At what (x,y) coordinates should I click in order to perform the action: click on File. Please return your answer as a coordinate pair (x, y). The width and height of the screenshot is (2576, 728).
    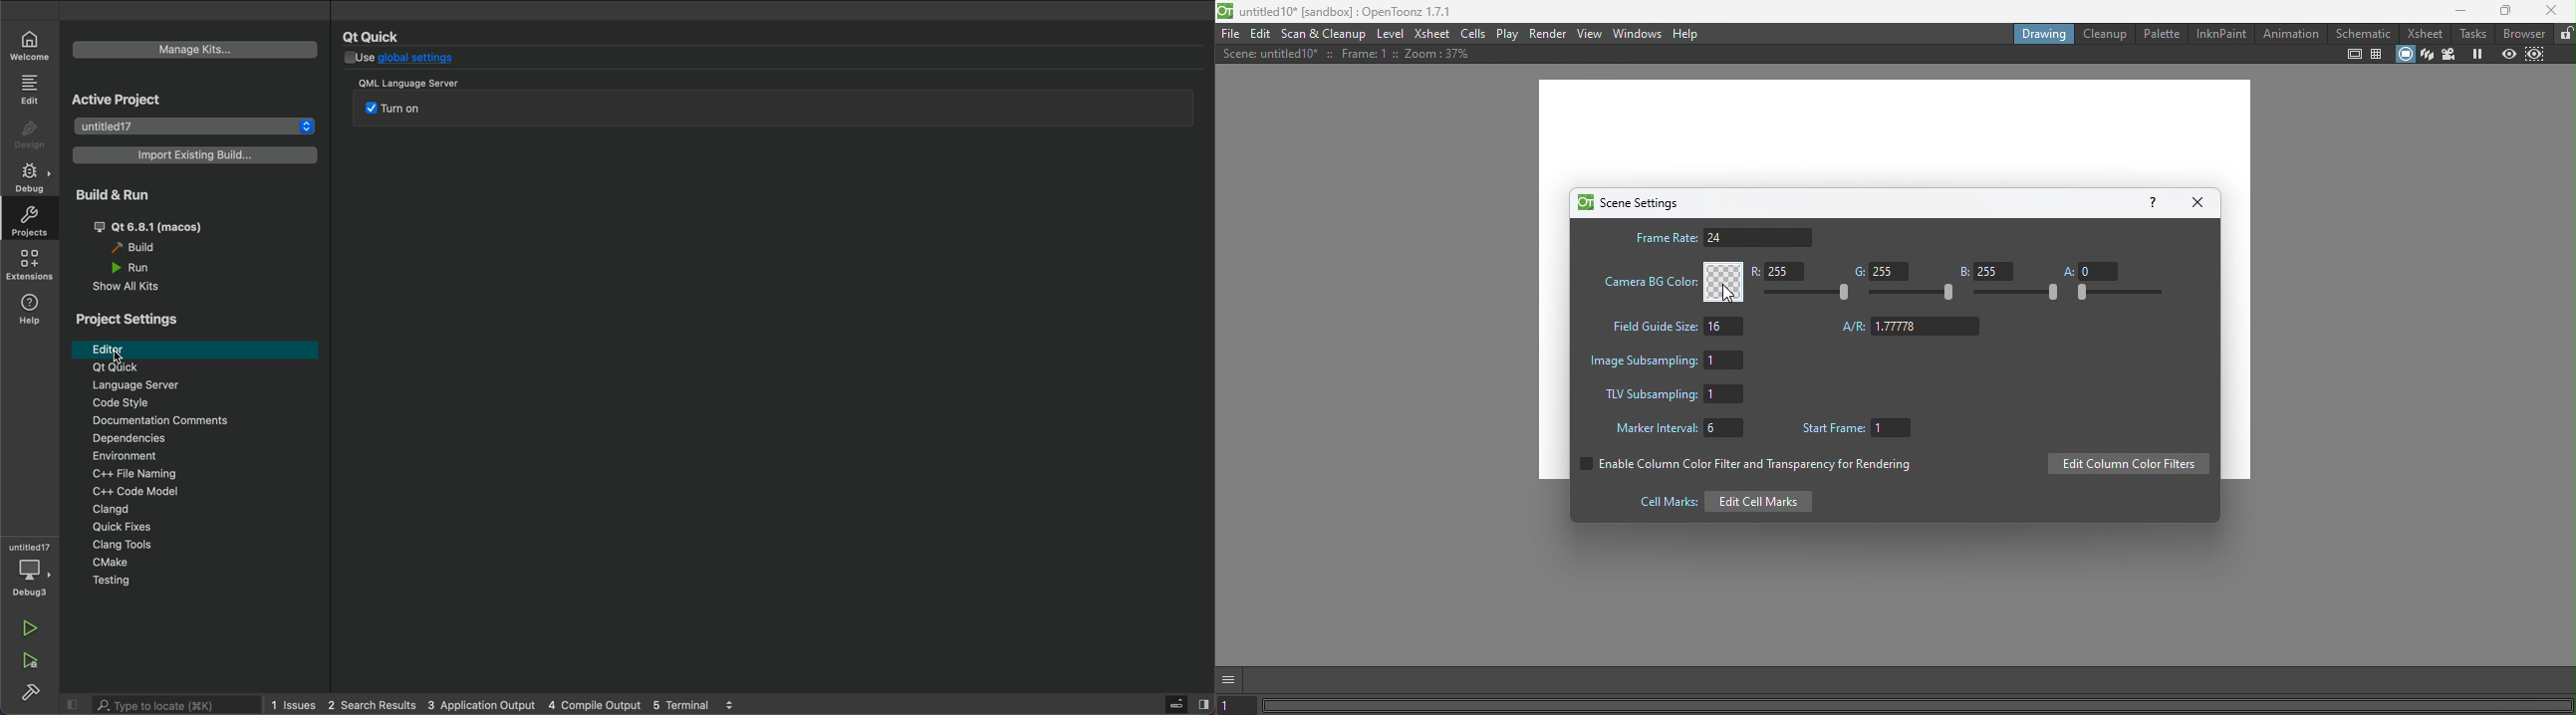
    Looking at the image, I should click on (1230, 35).